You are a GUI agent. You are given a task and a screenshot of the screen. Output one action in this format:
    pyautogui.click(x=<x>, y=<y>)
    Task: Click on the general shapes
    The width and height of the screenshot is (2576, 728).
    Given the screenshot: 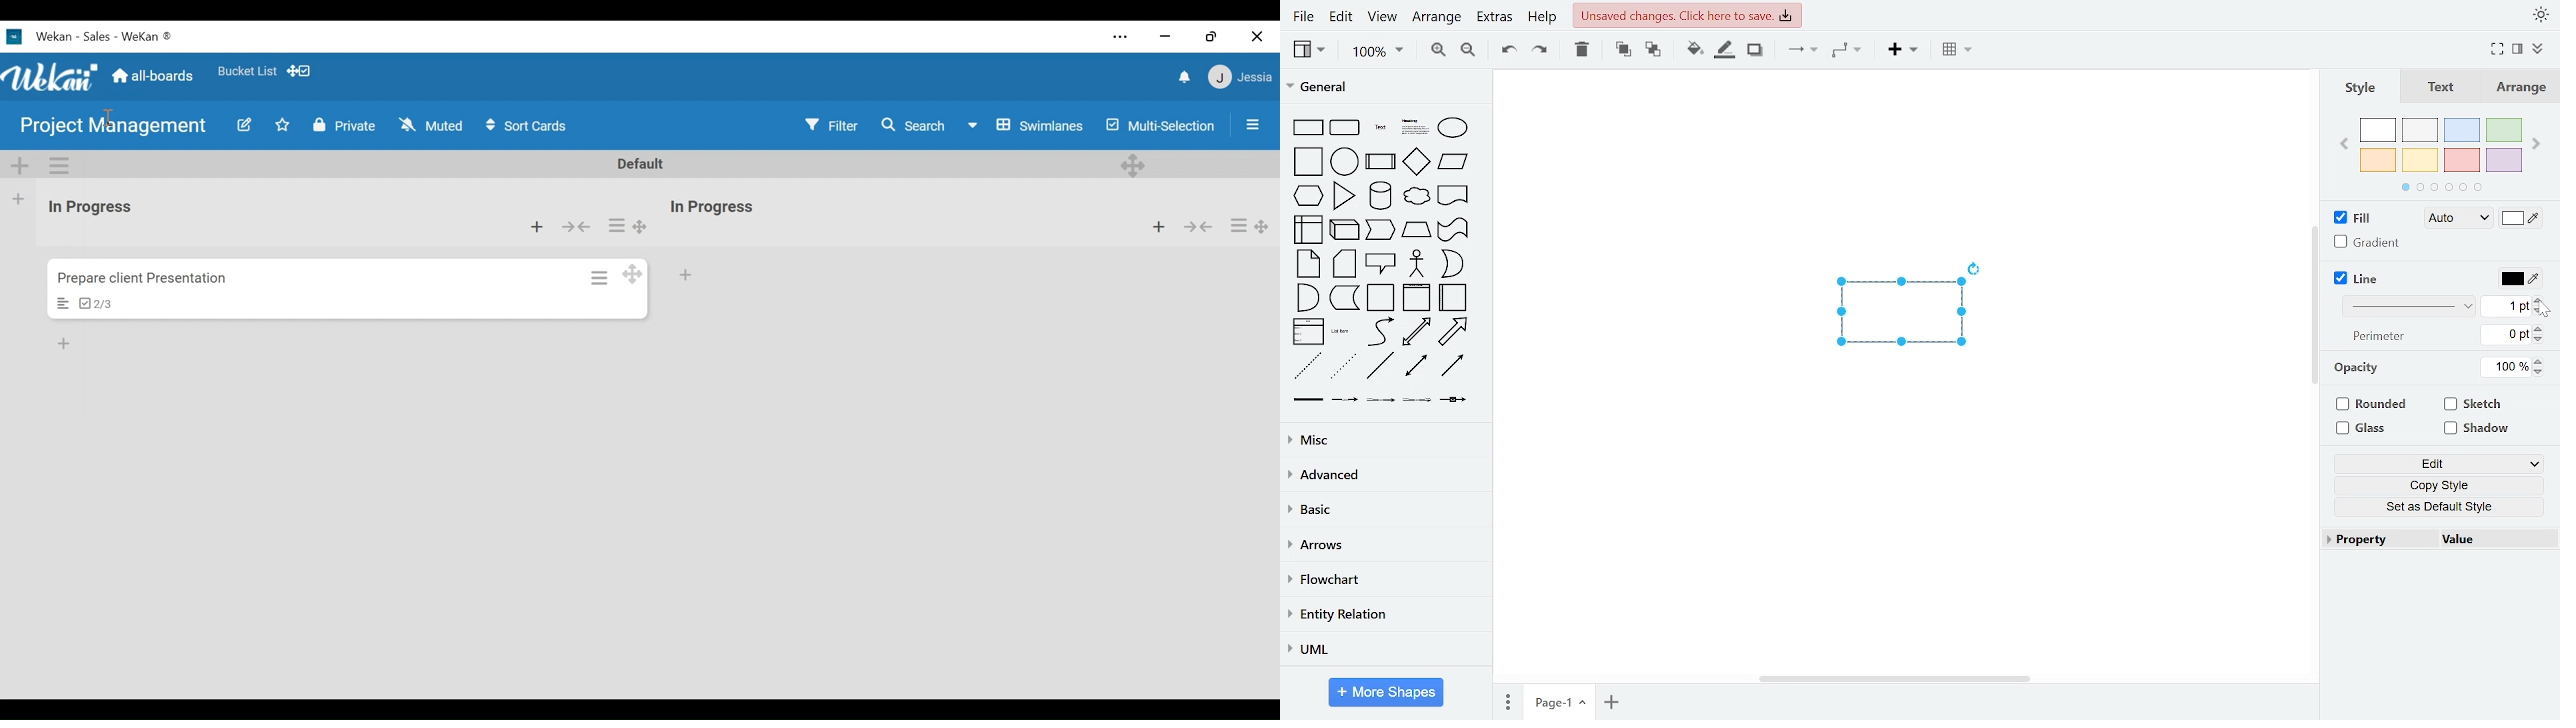 What is the action you would take?
    pyautogui.click(x=1377, y=332)
    